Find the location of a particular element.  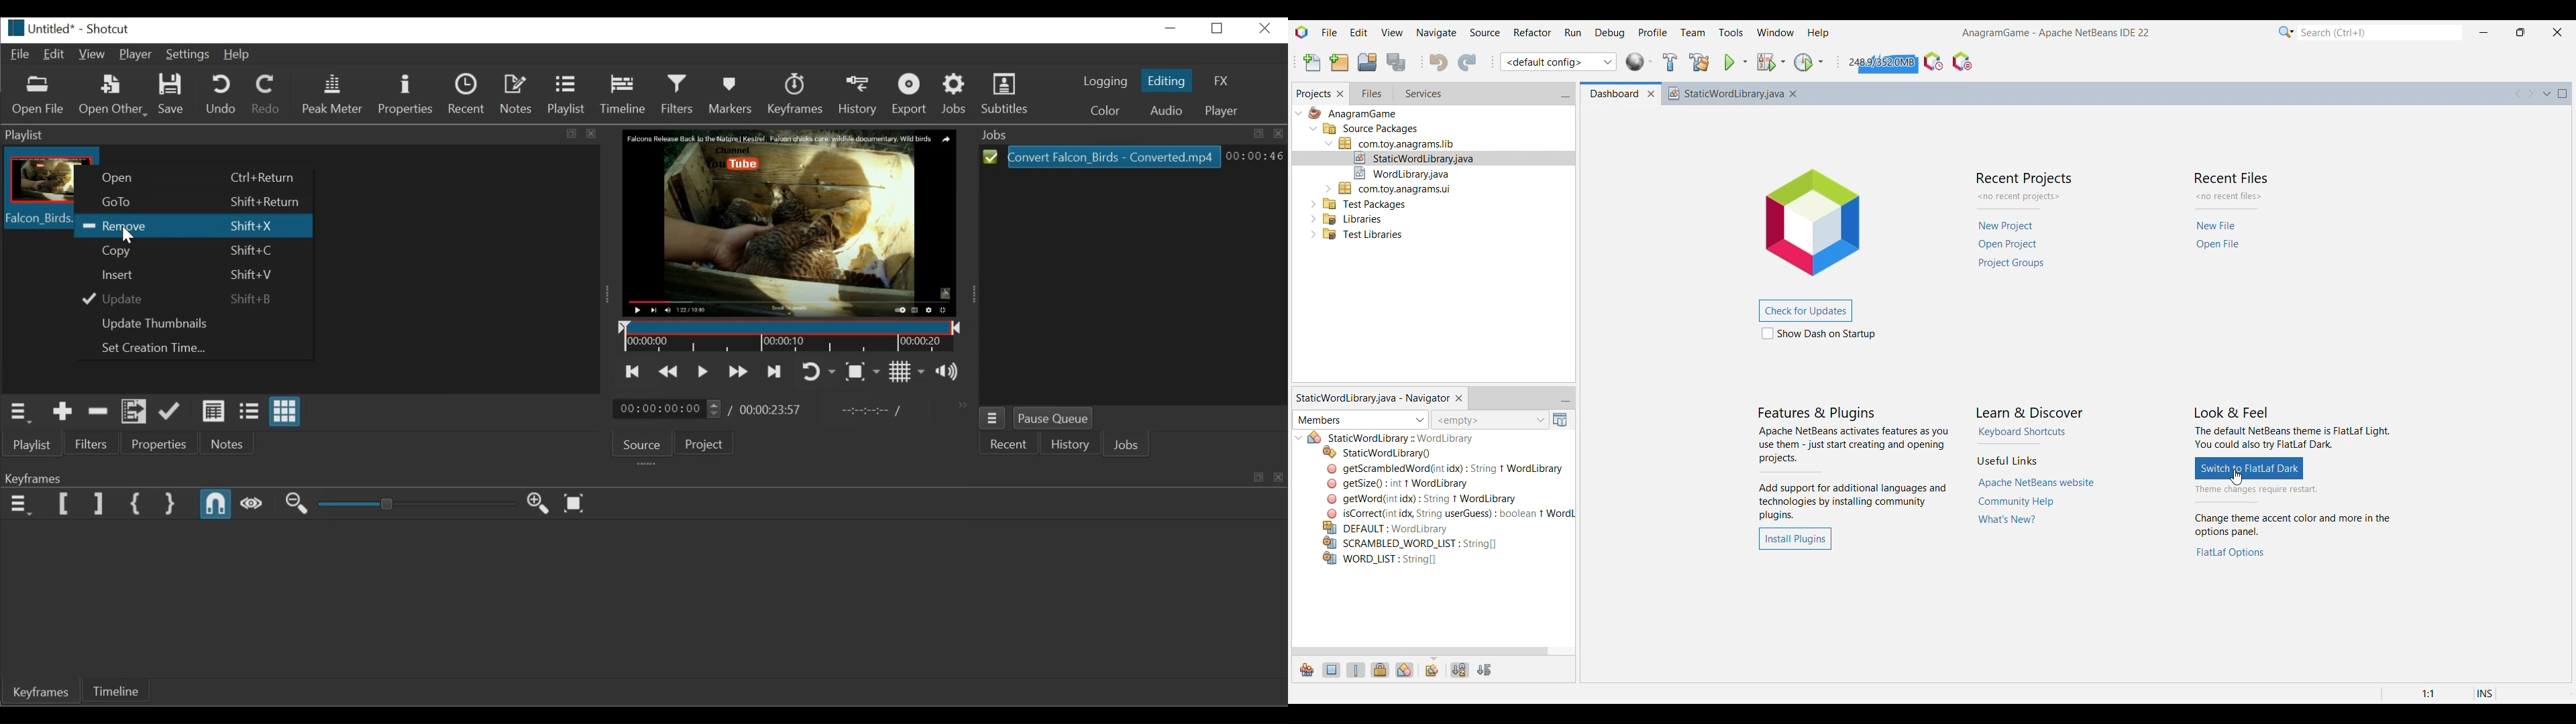

Timeline is located at coordinates (125, 690).